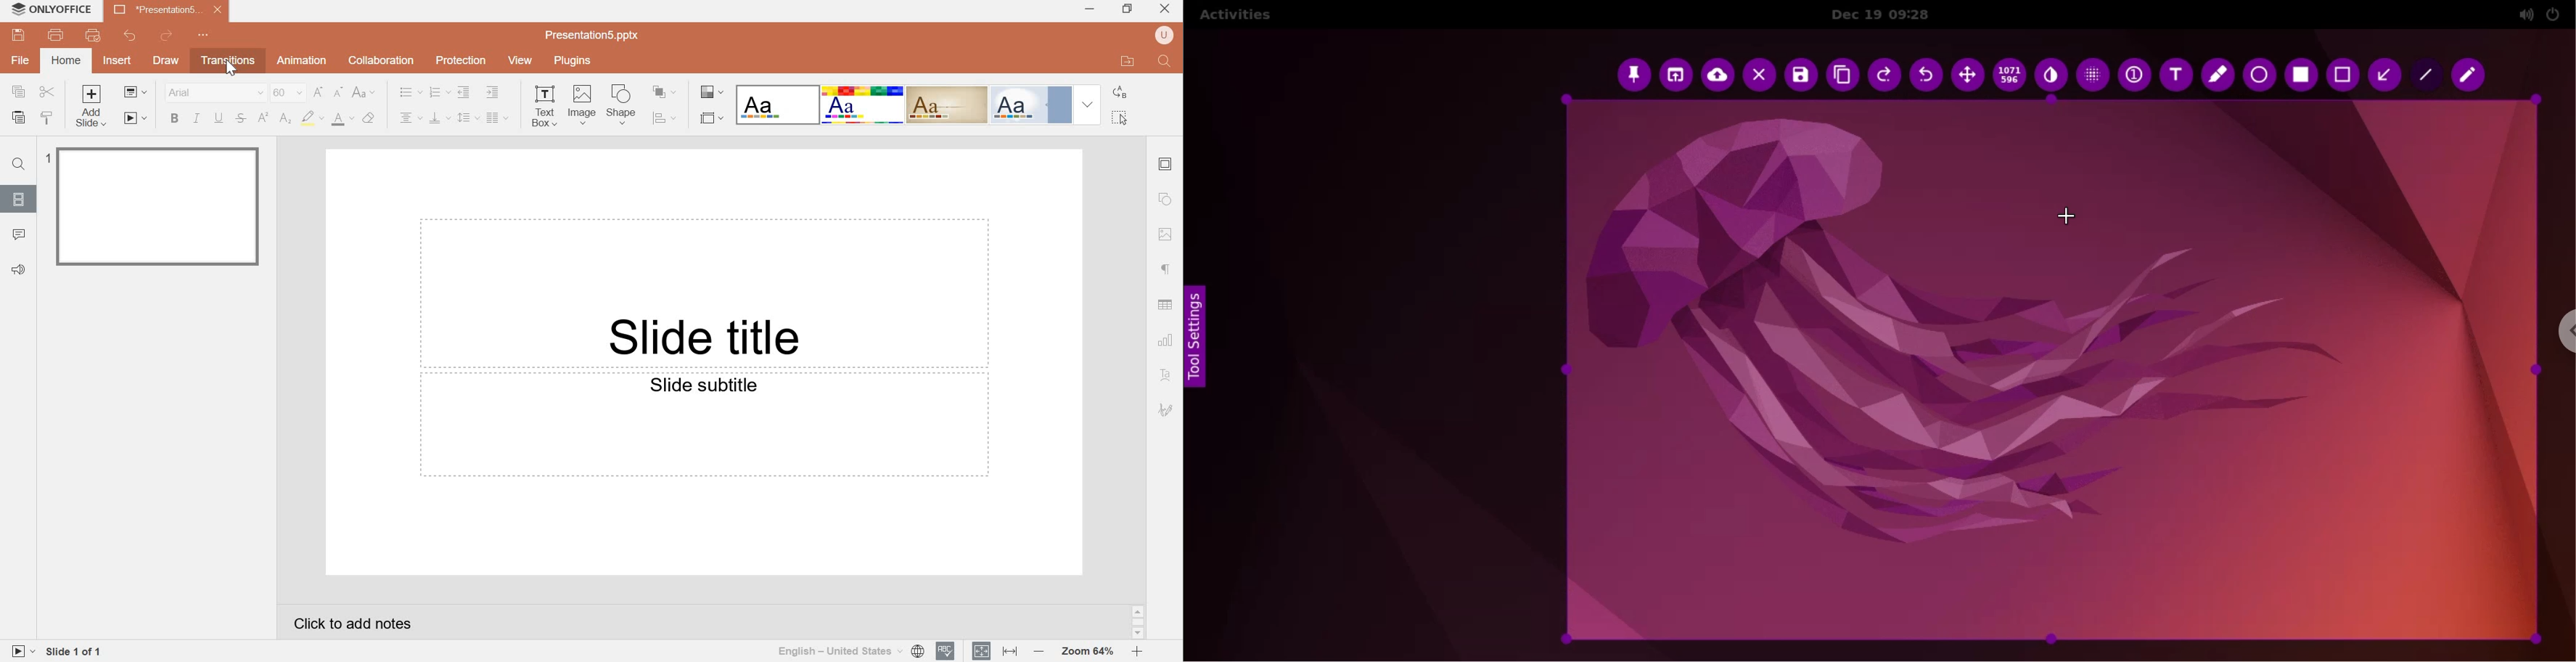  I want to click on slide settings, so click(1165, 165).